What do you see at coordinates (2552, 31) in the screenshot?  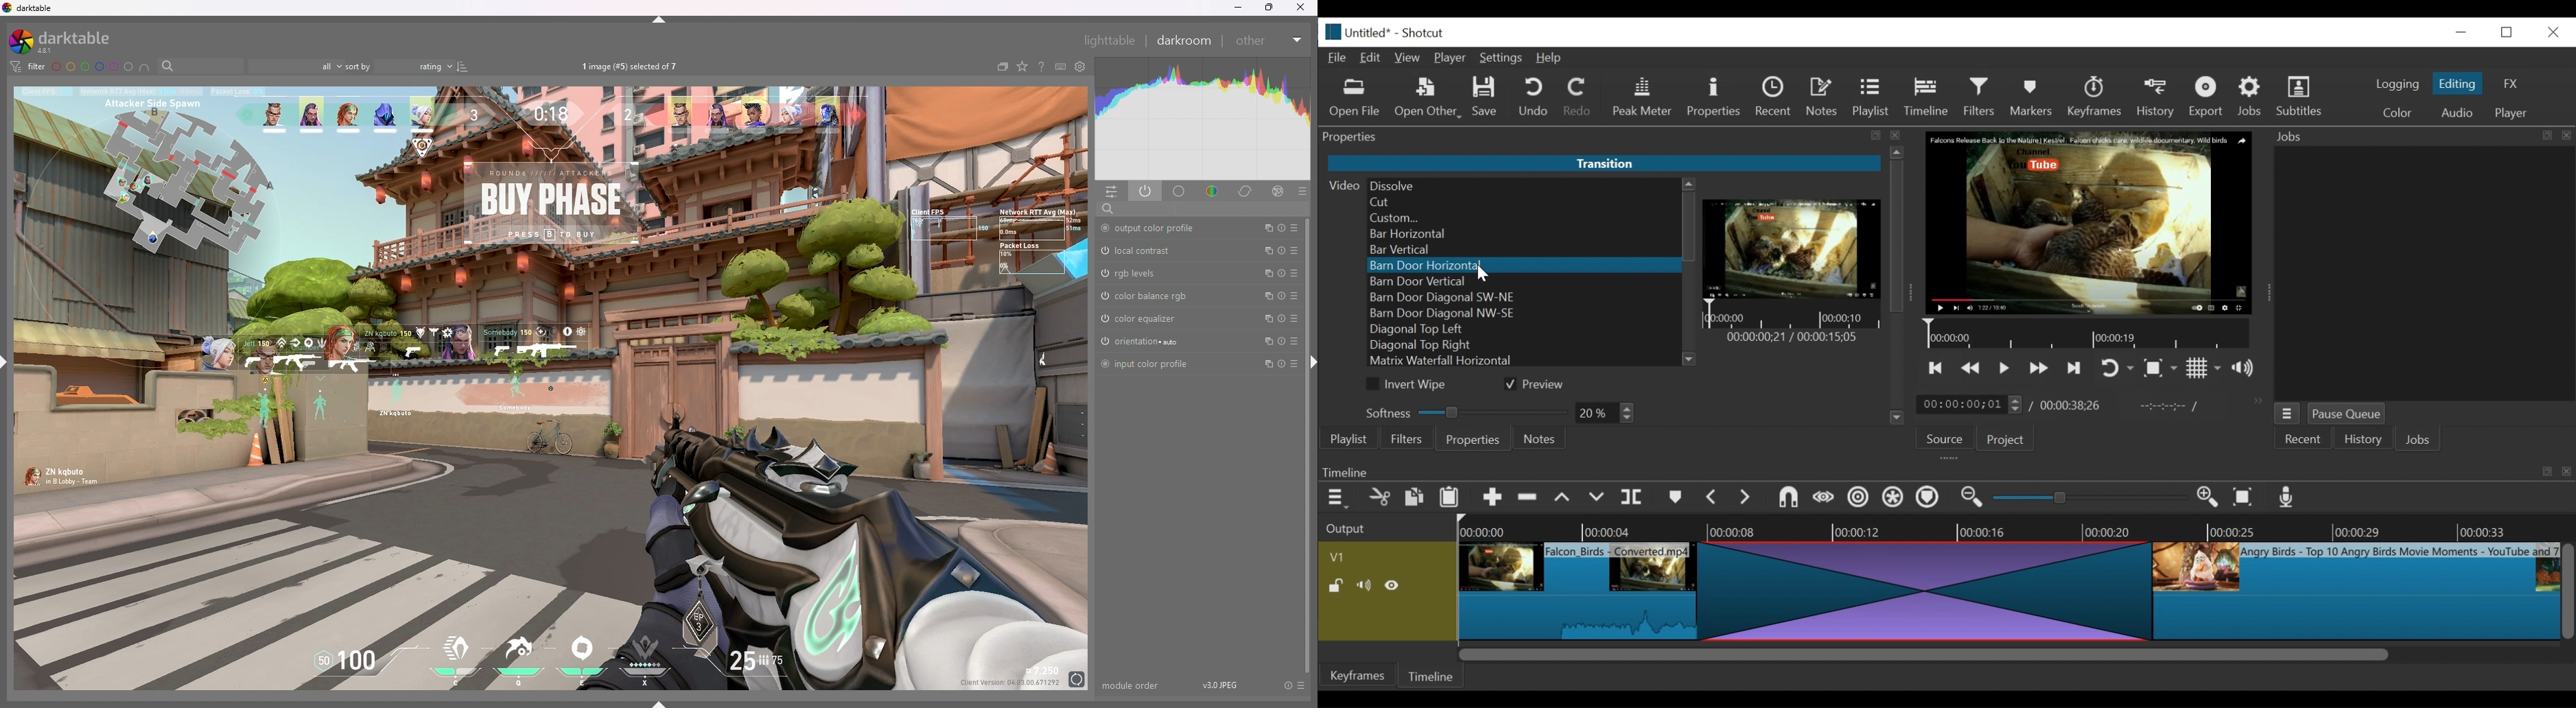 I see `close` at bounding box center [2552, 31].